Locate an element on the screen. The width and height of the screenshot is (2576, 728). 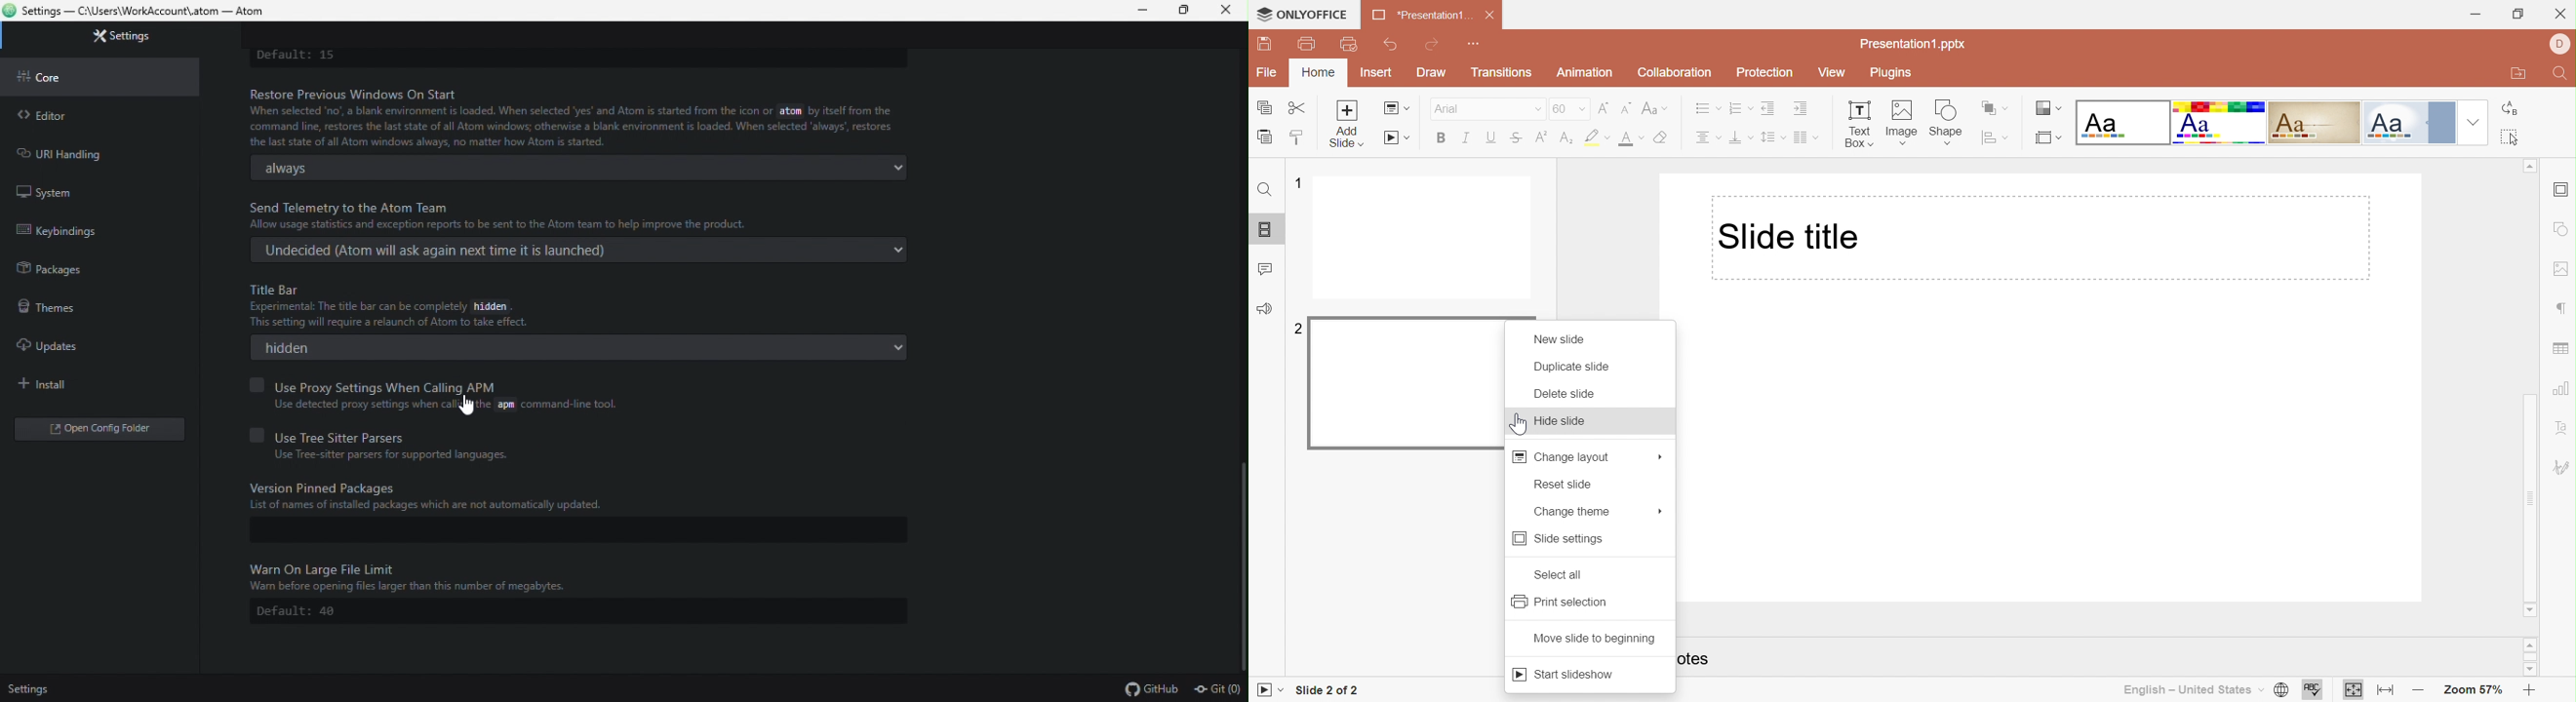
Image settings is located at coordinates (2564, 270).